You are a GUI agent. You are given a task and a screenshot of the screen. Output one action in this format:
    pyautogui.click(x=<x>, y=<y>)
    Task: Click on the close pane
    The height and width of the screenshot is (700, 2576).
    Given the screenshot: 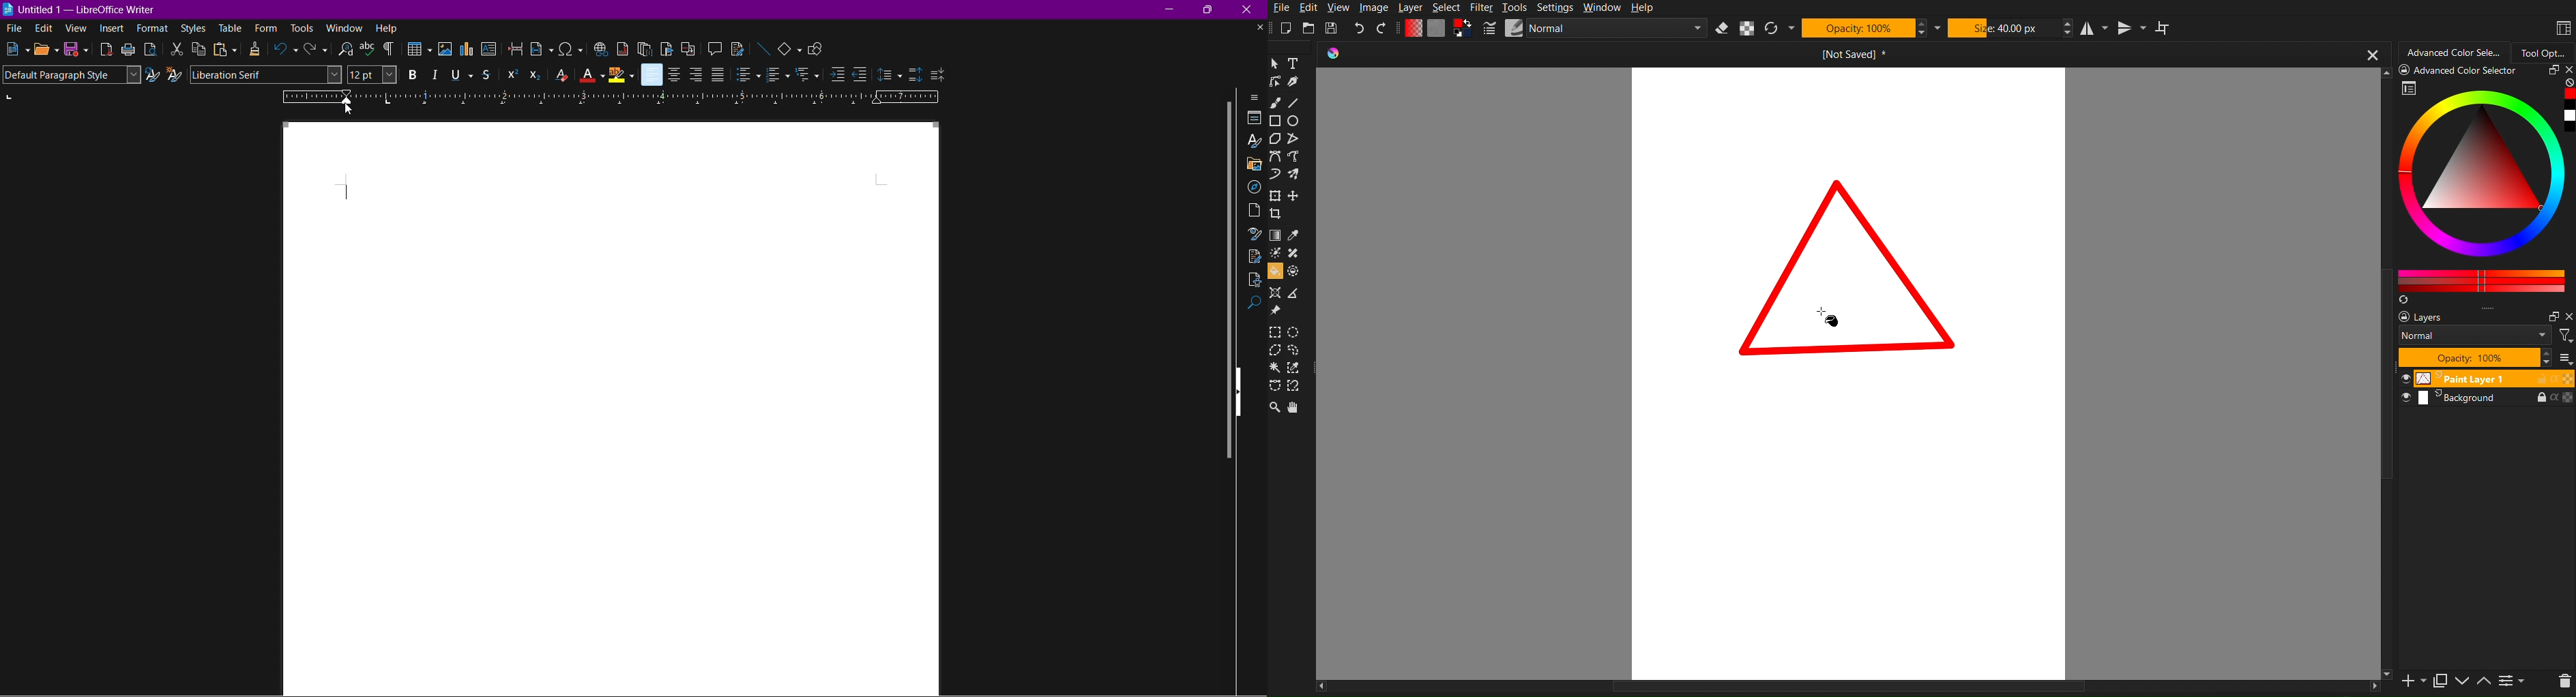 What is the action you would take?
    pyautogui.click(x=2568, y=316)
    